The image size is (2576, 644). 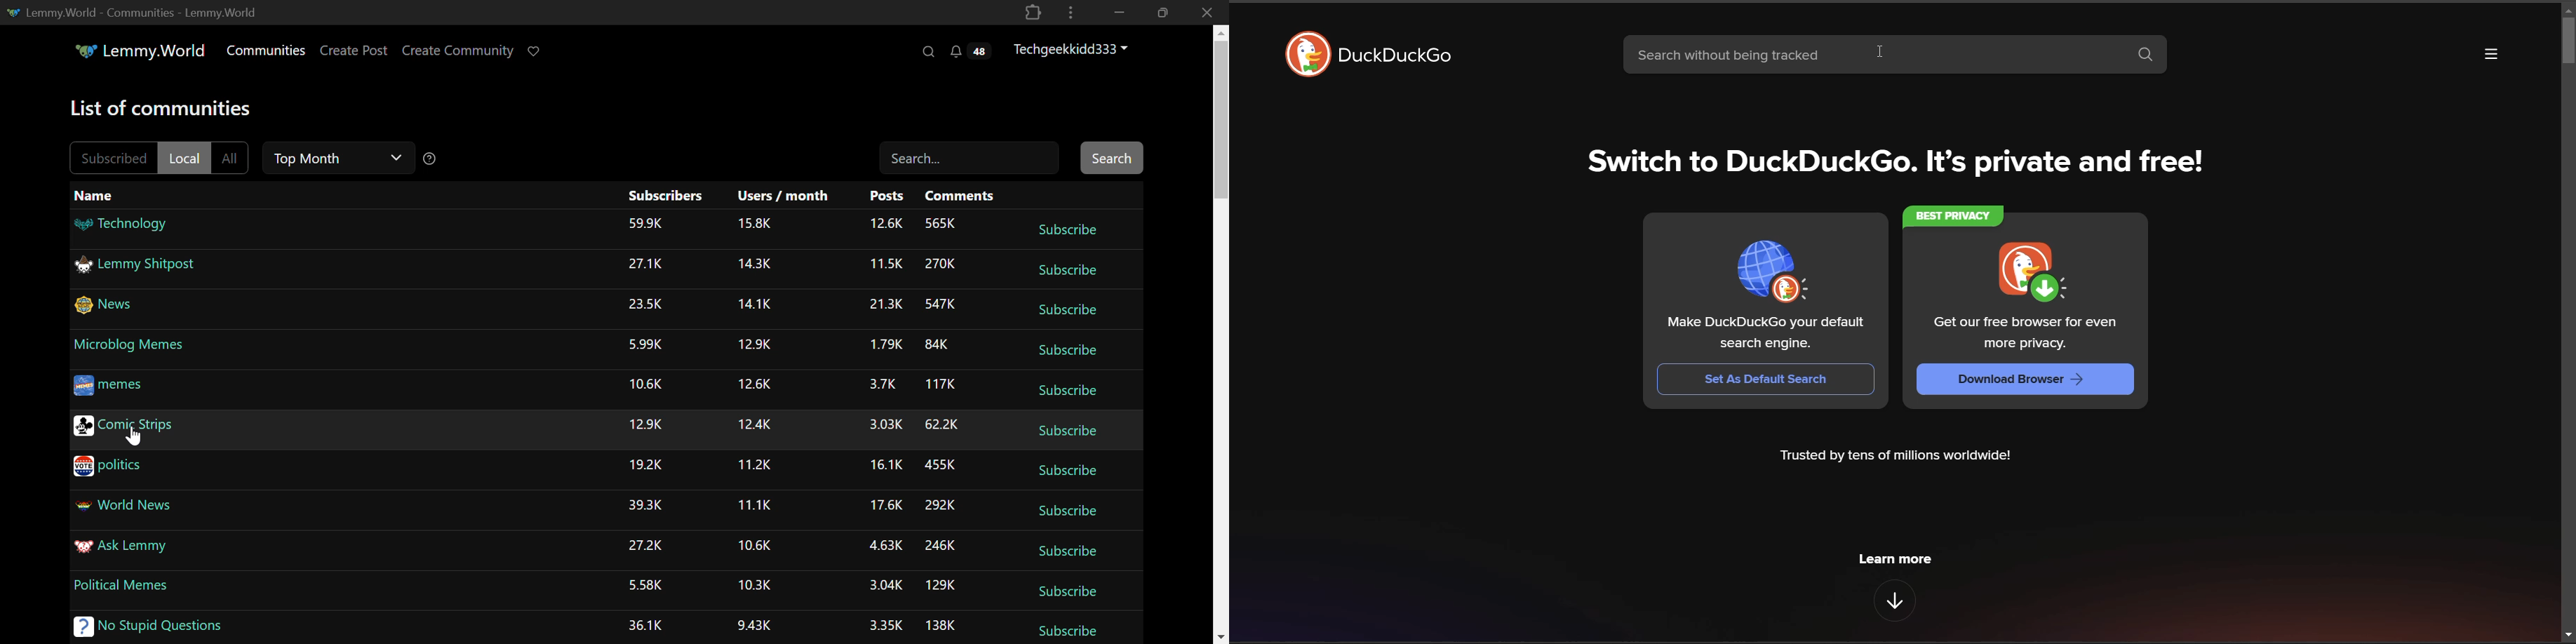 I want to click on Comments, so click(x=960, y=196).